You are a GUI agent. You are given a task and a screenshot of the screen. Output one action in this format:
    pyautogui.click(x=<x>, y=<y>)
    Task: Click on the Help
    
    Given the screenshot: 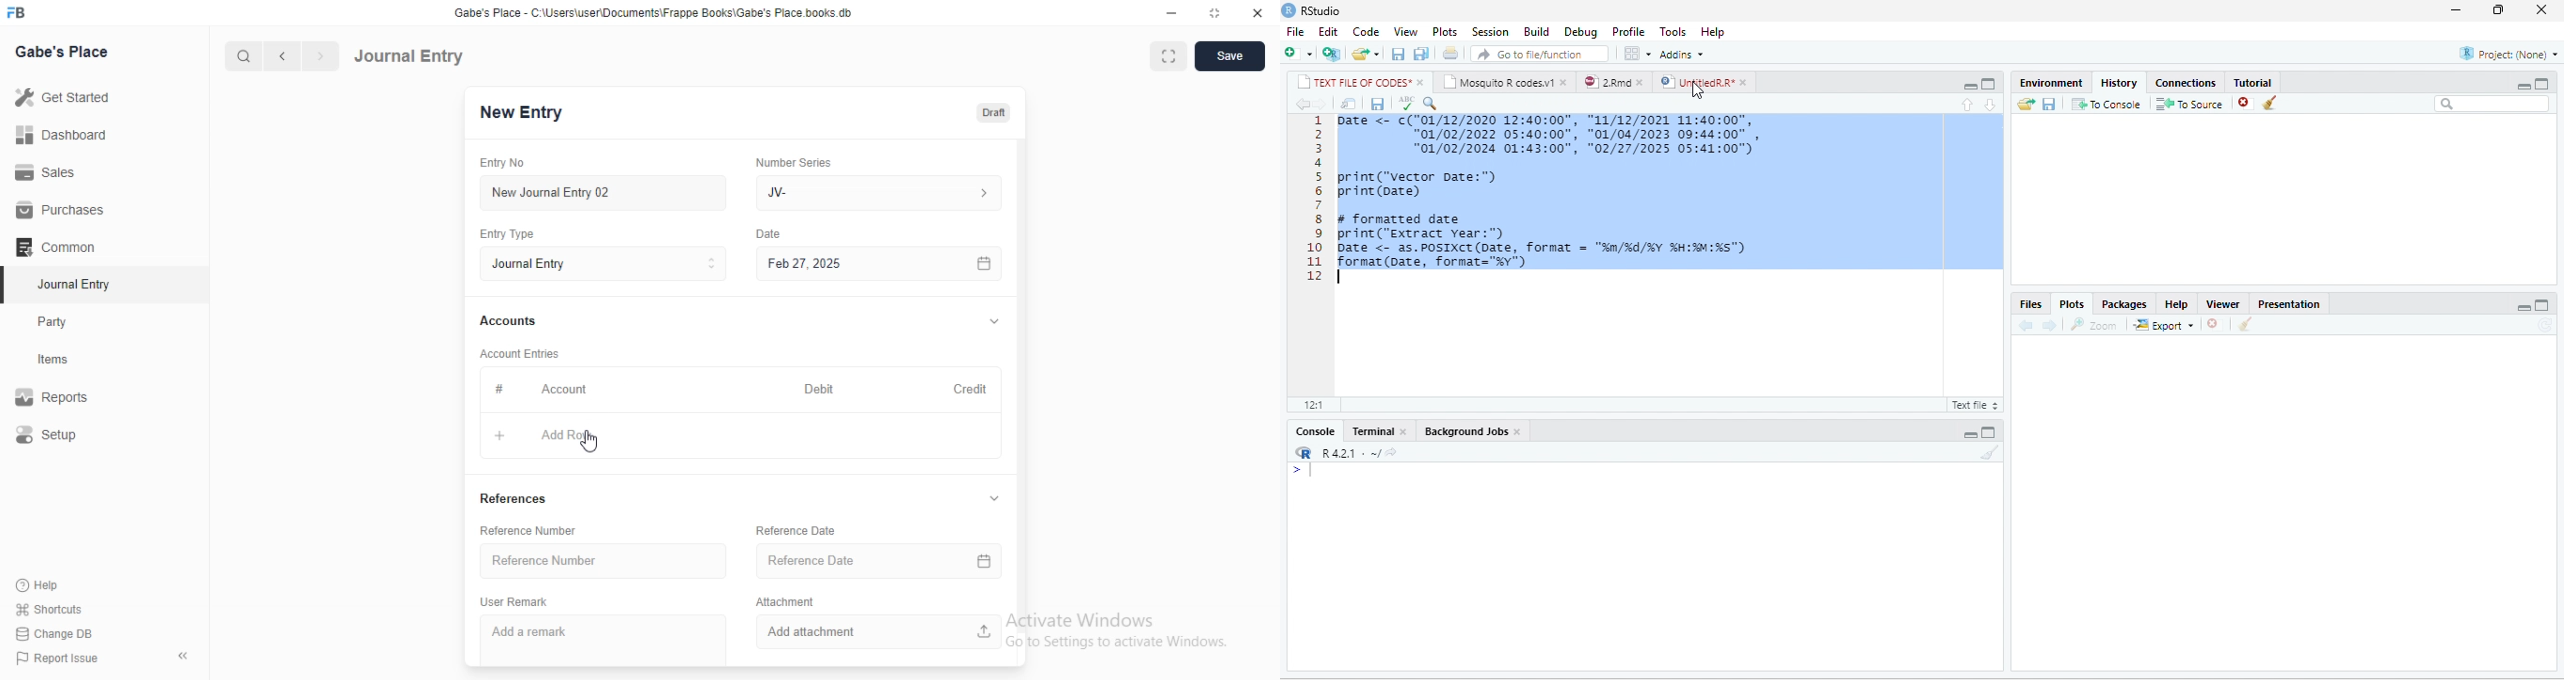 What is the action you would take?
    pyautogui.click(x=1713, y=33)
    